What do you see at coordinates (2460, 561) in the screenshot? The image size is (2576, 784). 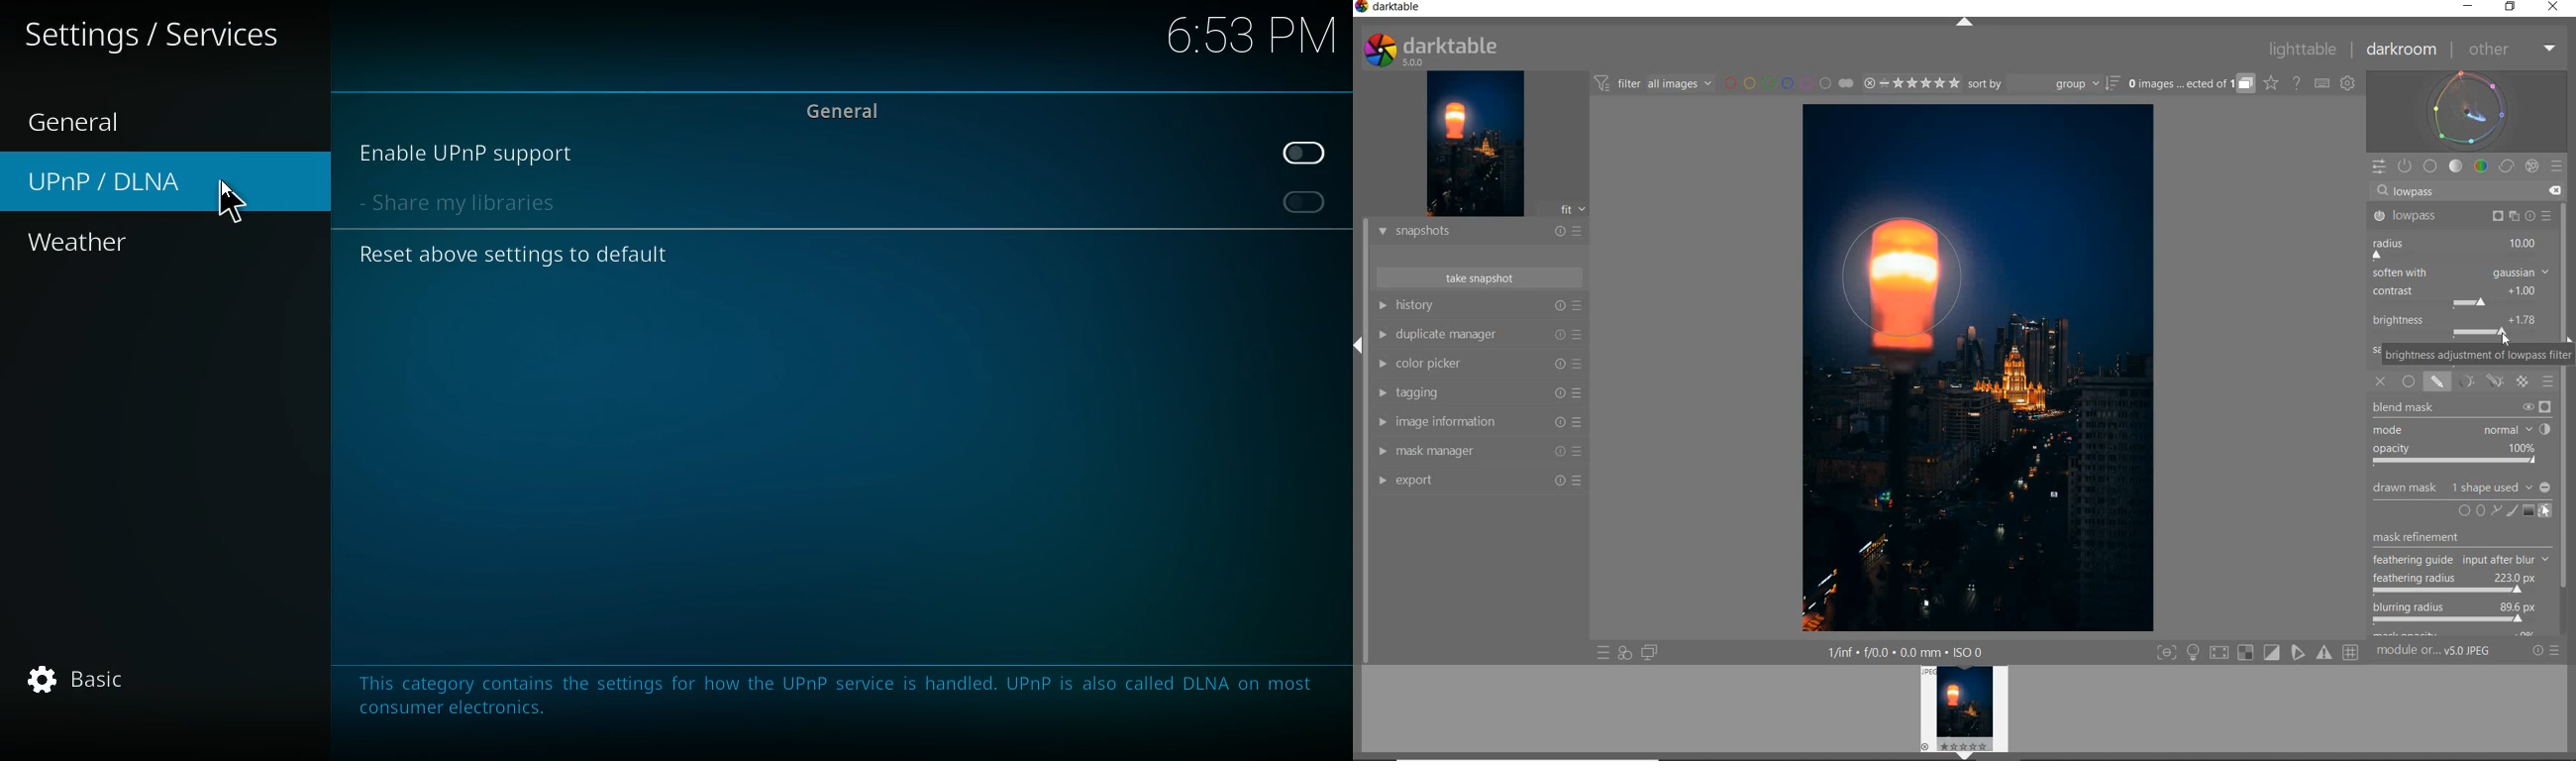 I see `` at bounding box center [2460, 561].